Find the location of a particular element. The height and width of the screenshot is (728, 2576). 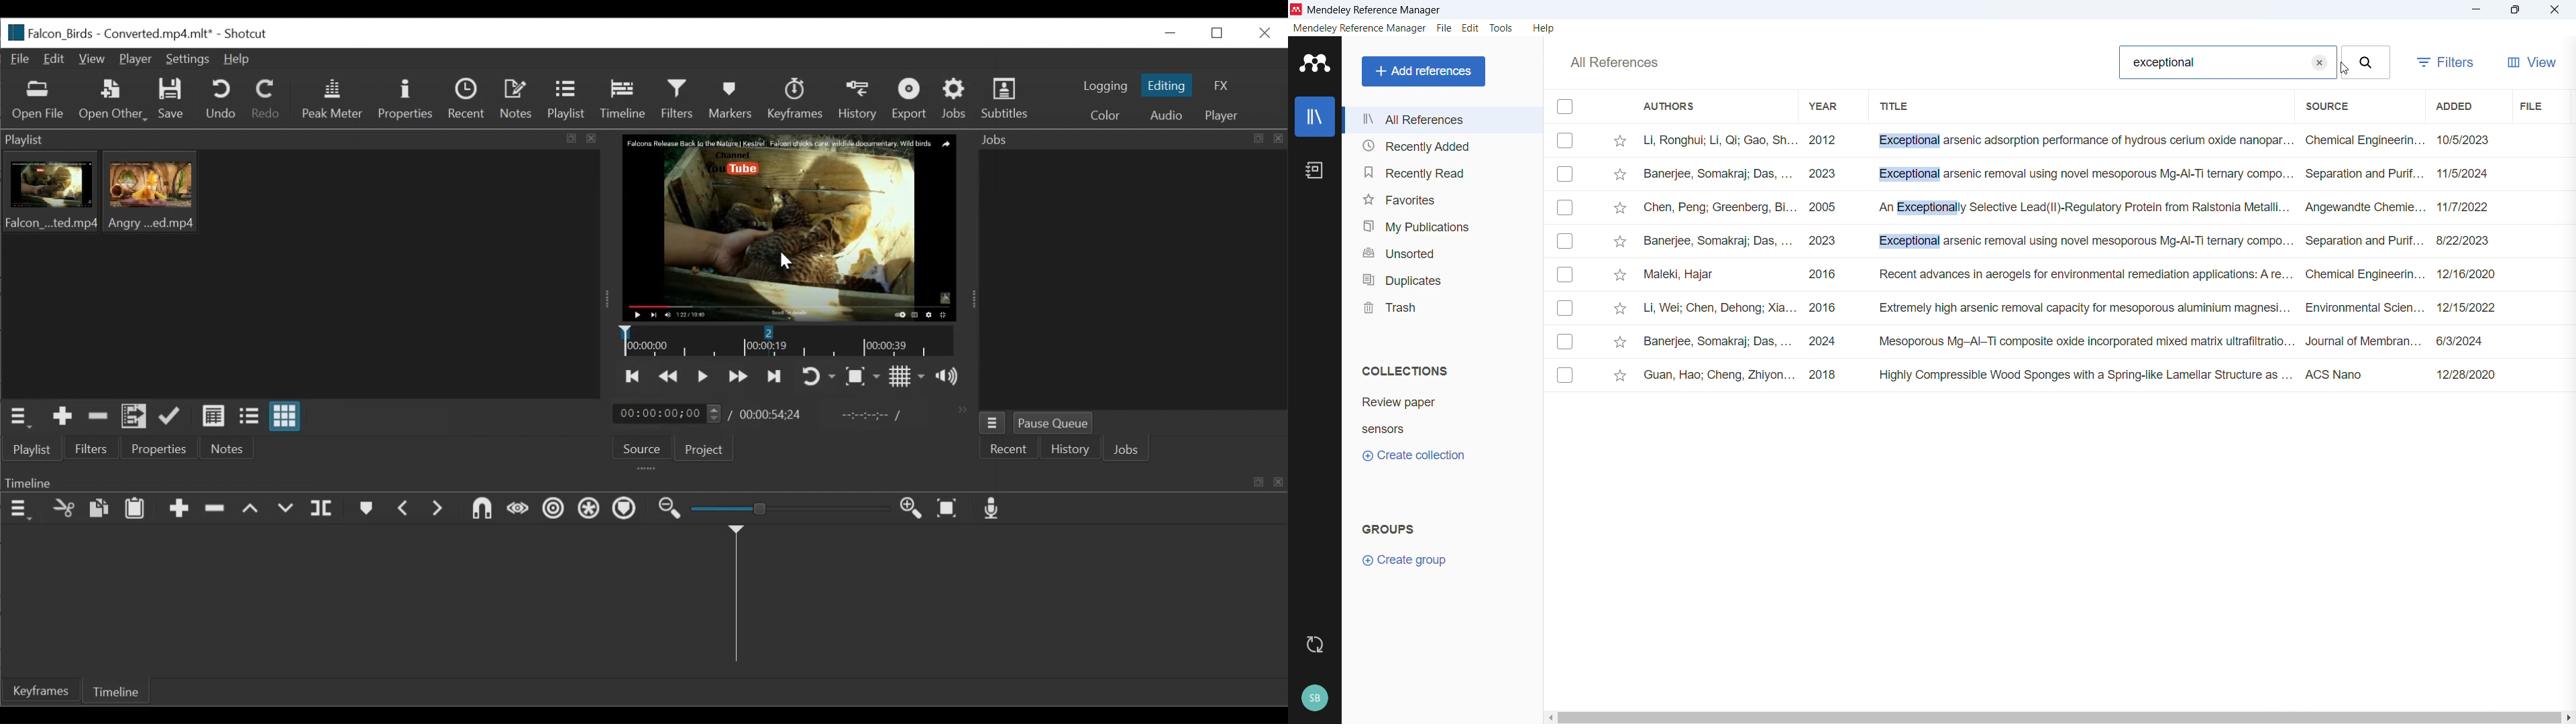

Remove cut is located at coordinates (95, 417).